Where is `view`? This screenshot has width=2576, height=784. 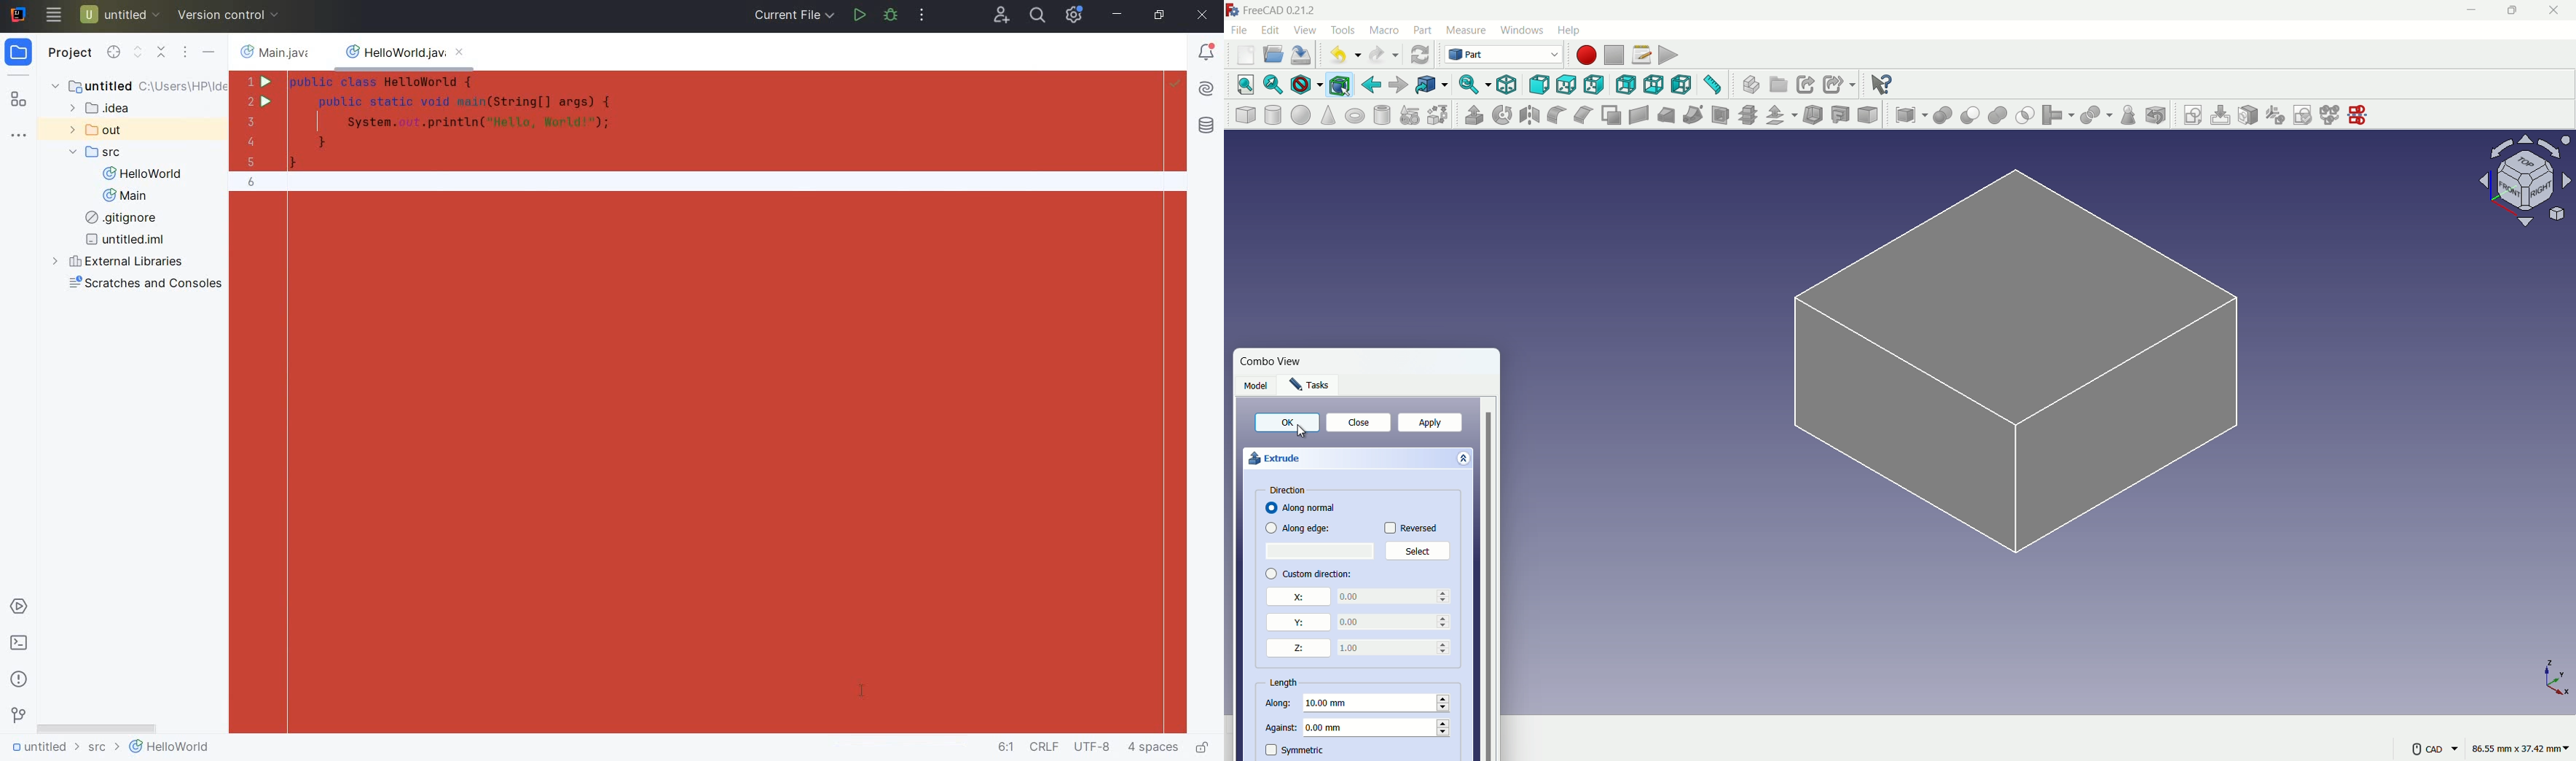
view is located at coordinates (1304, 28).